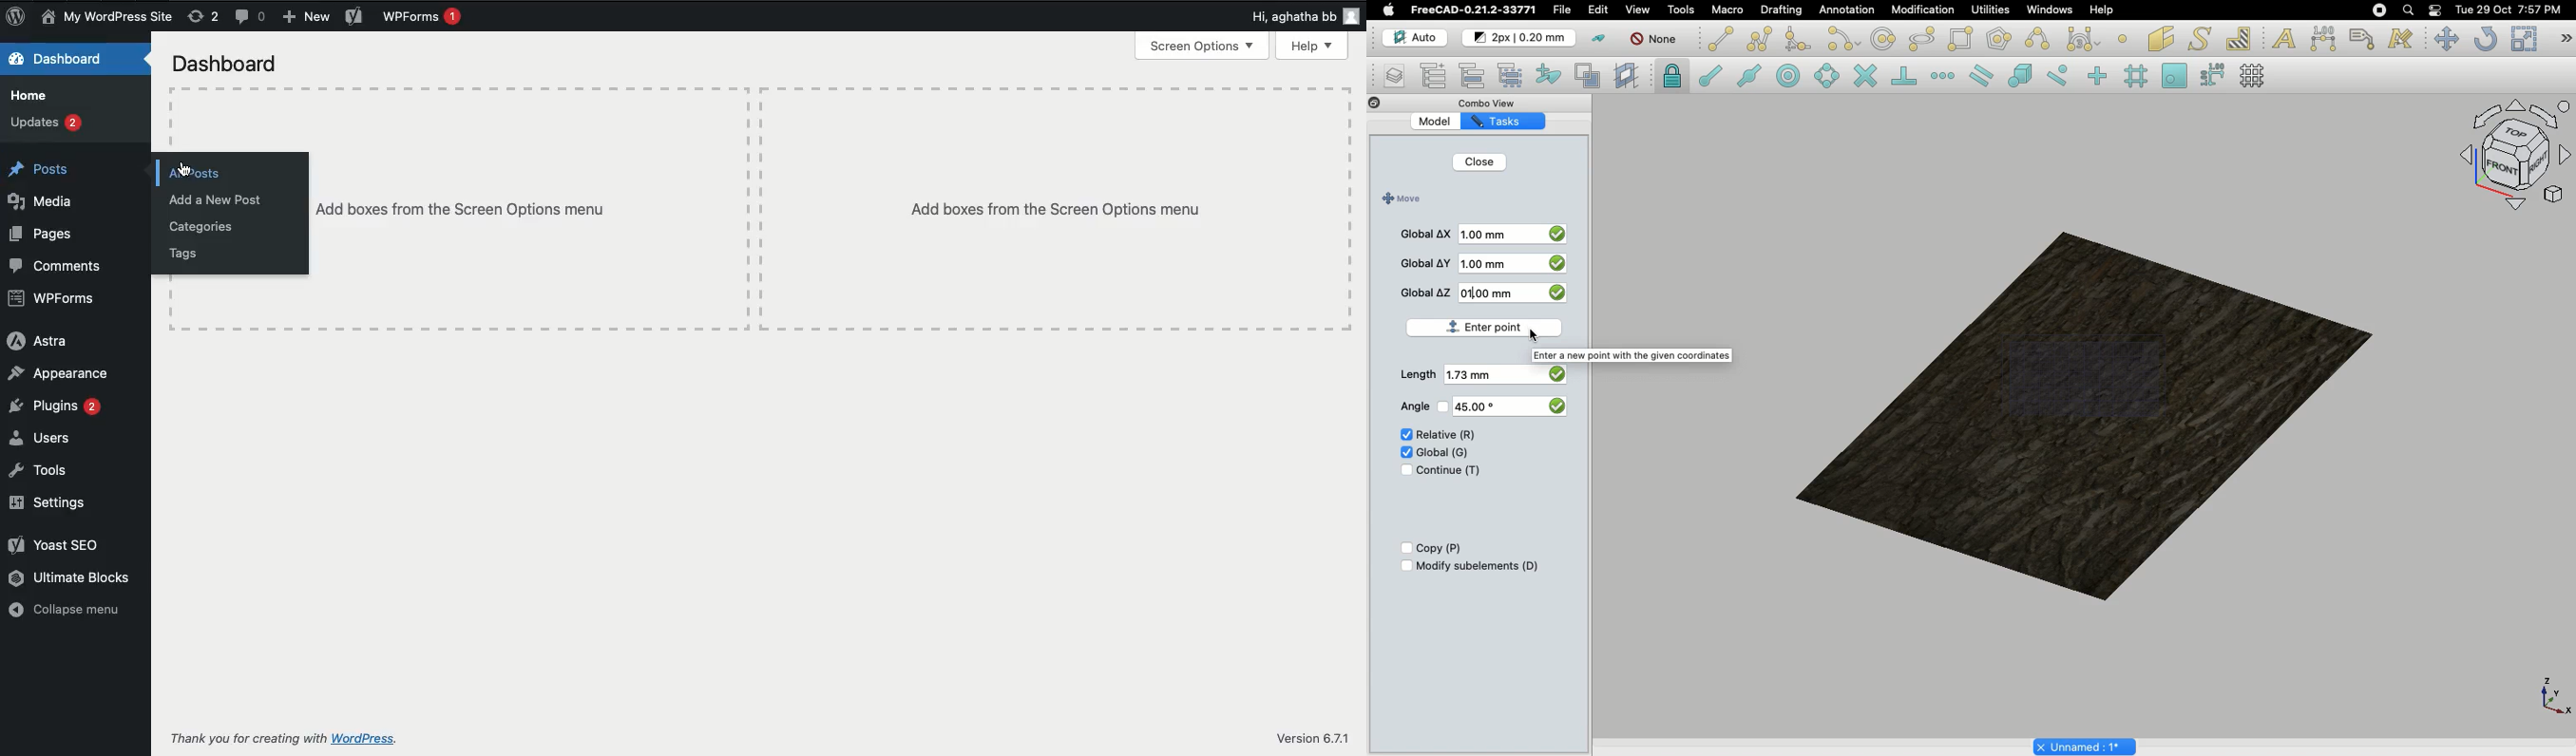  Describe the element at coordinates (1927, 12) in the screenshot. I see `Modification` at that location.